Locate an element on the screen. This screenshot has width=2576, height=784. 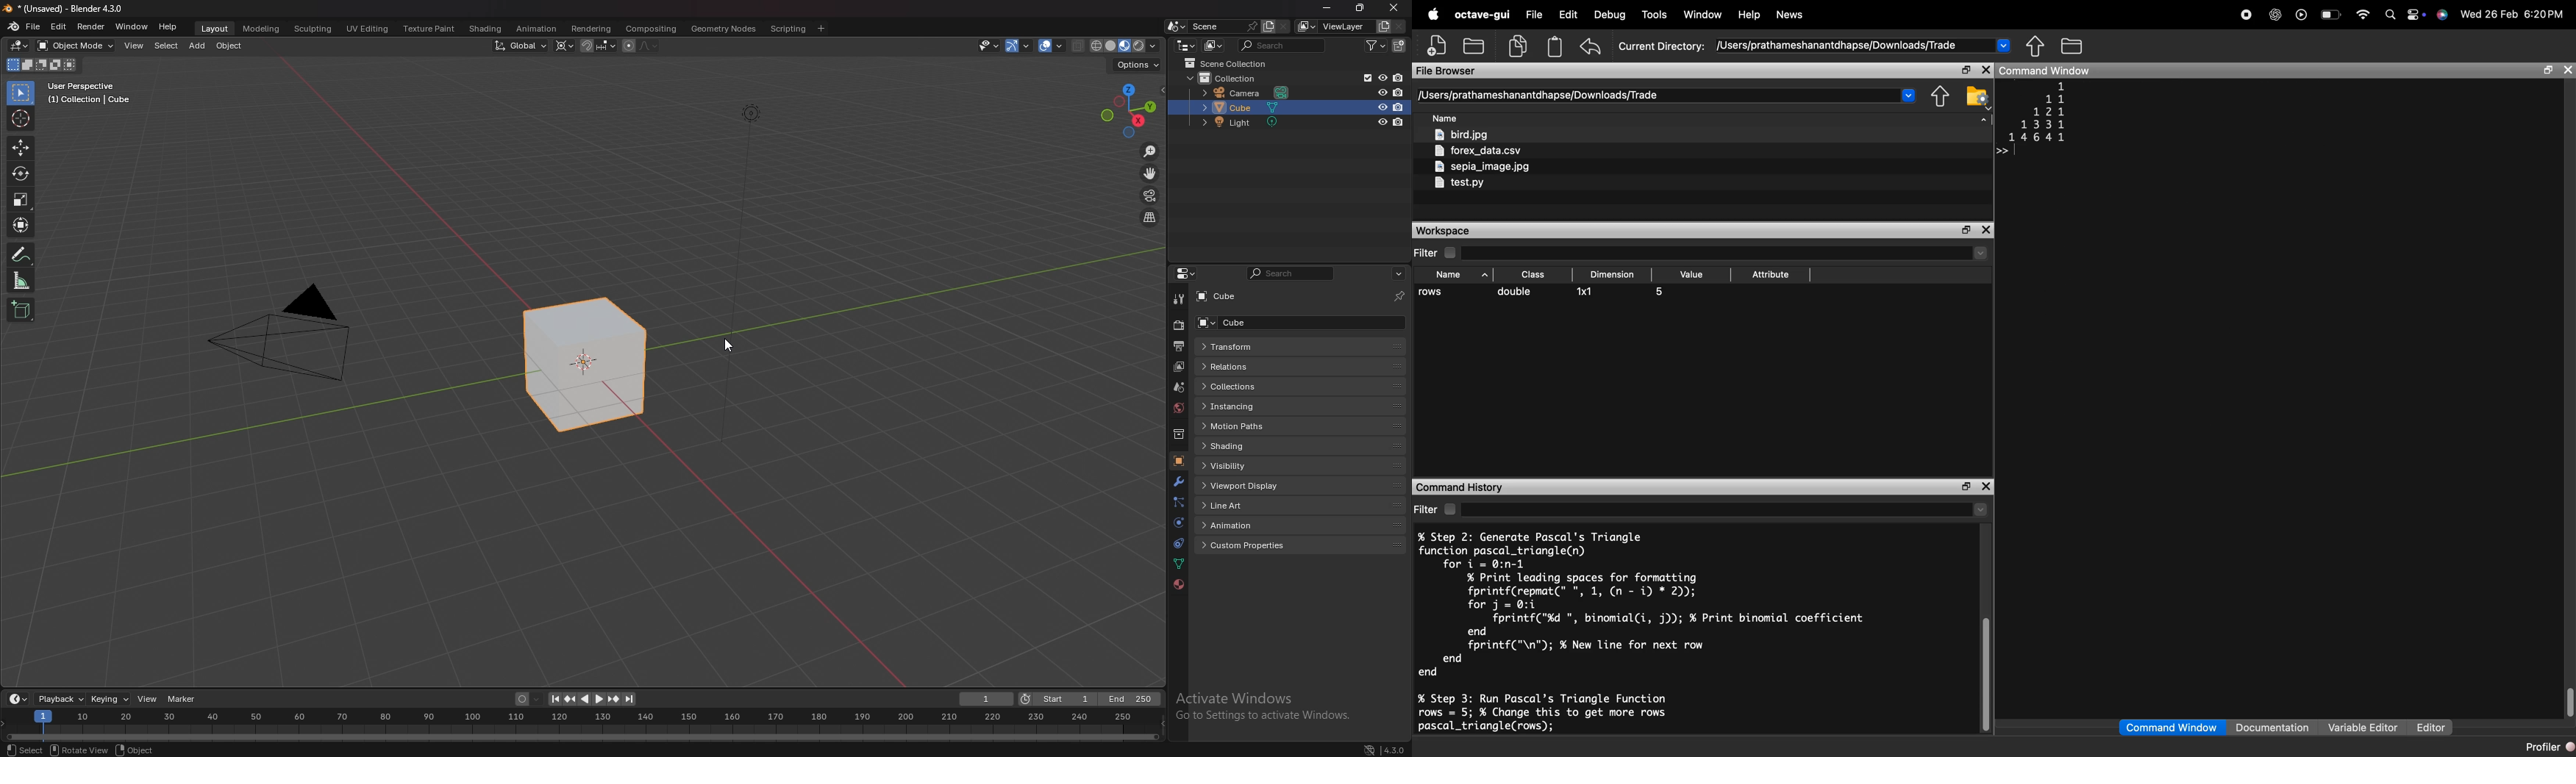
scene is located at coordinates (1224, 26).